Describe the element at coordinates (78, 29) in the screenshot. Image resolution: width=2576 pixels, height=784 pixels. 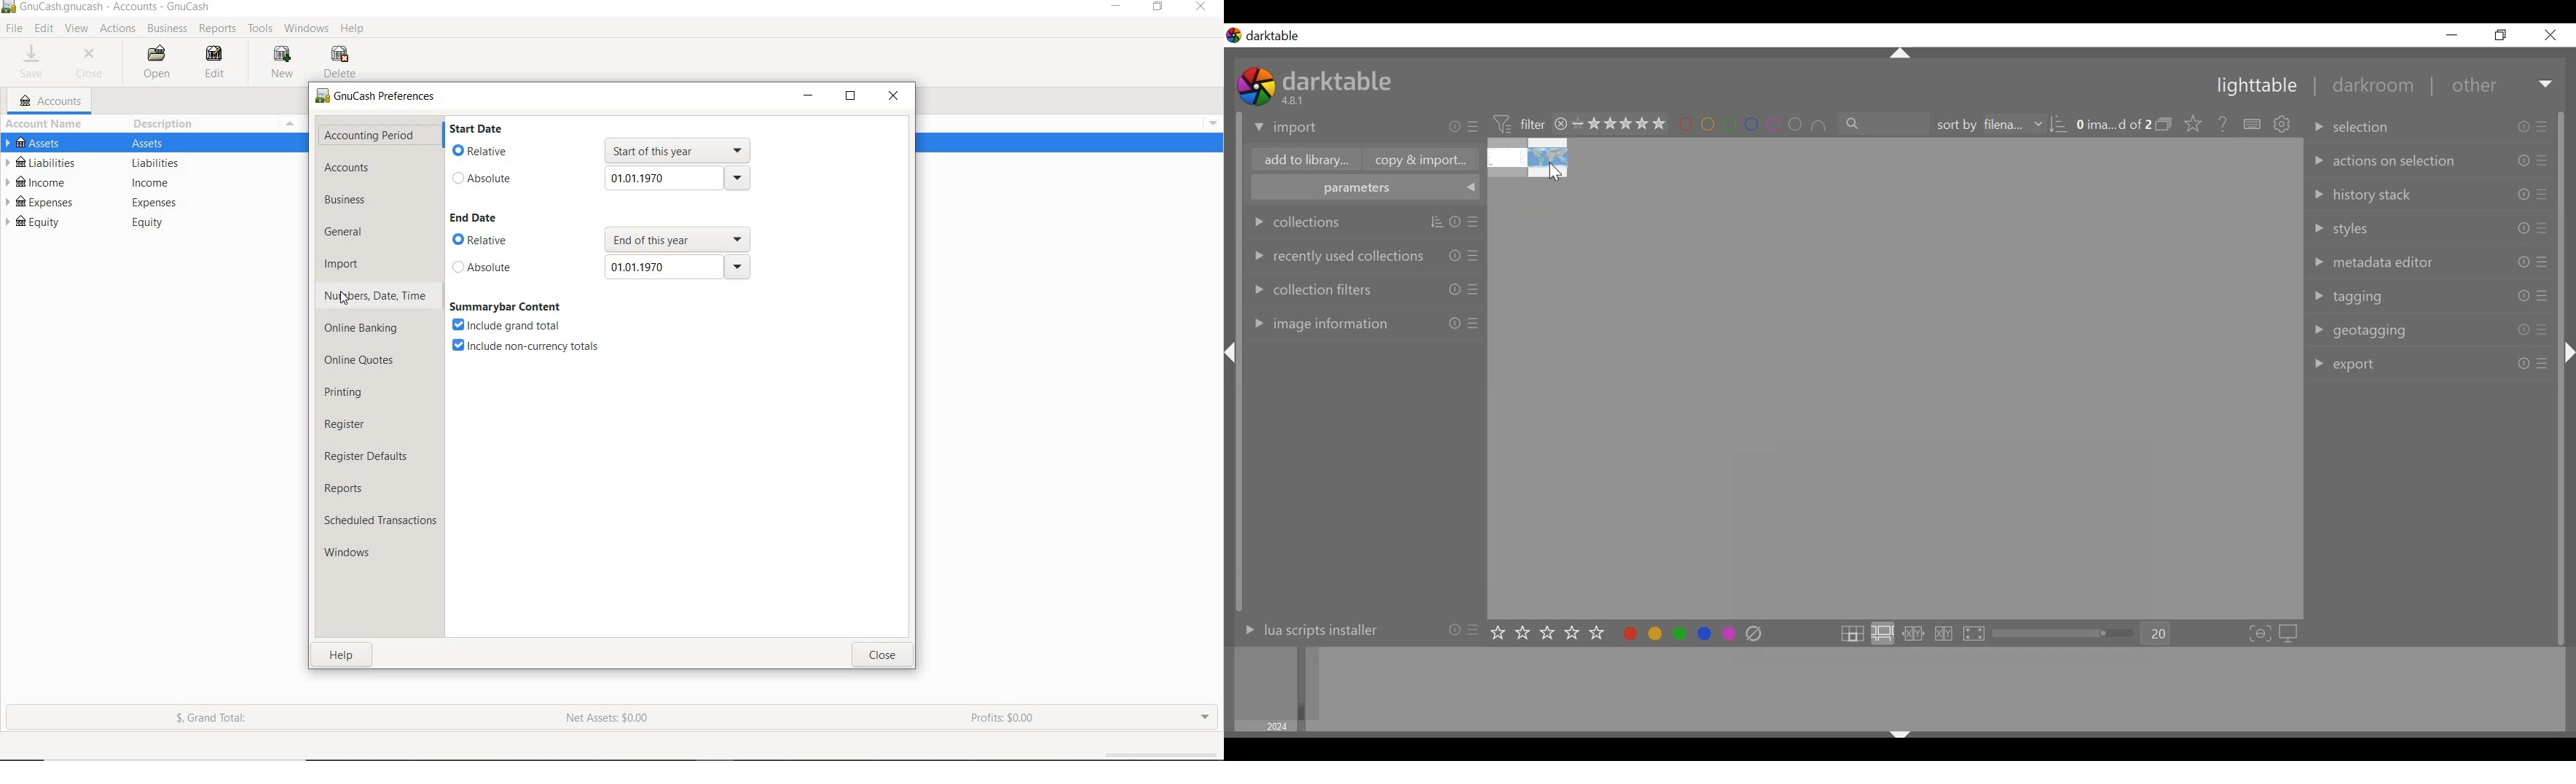
I see `VIEW` at that location.